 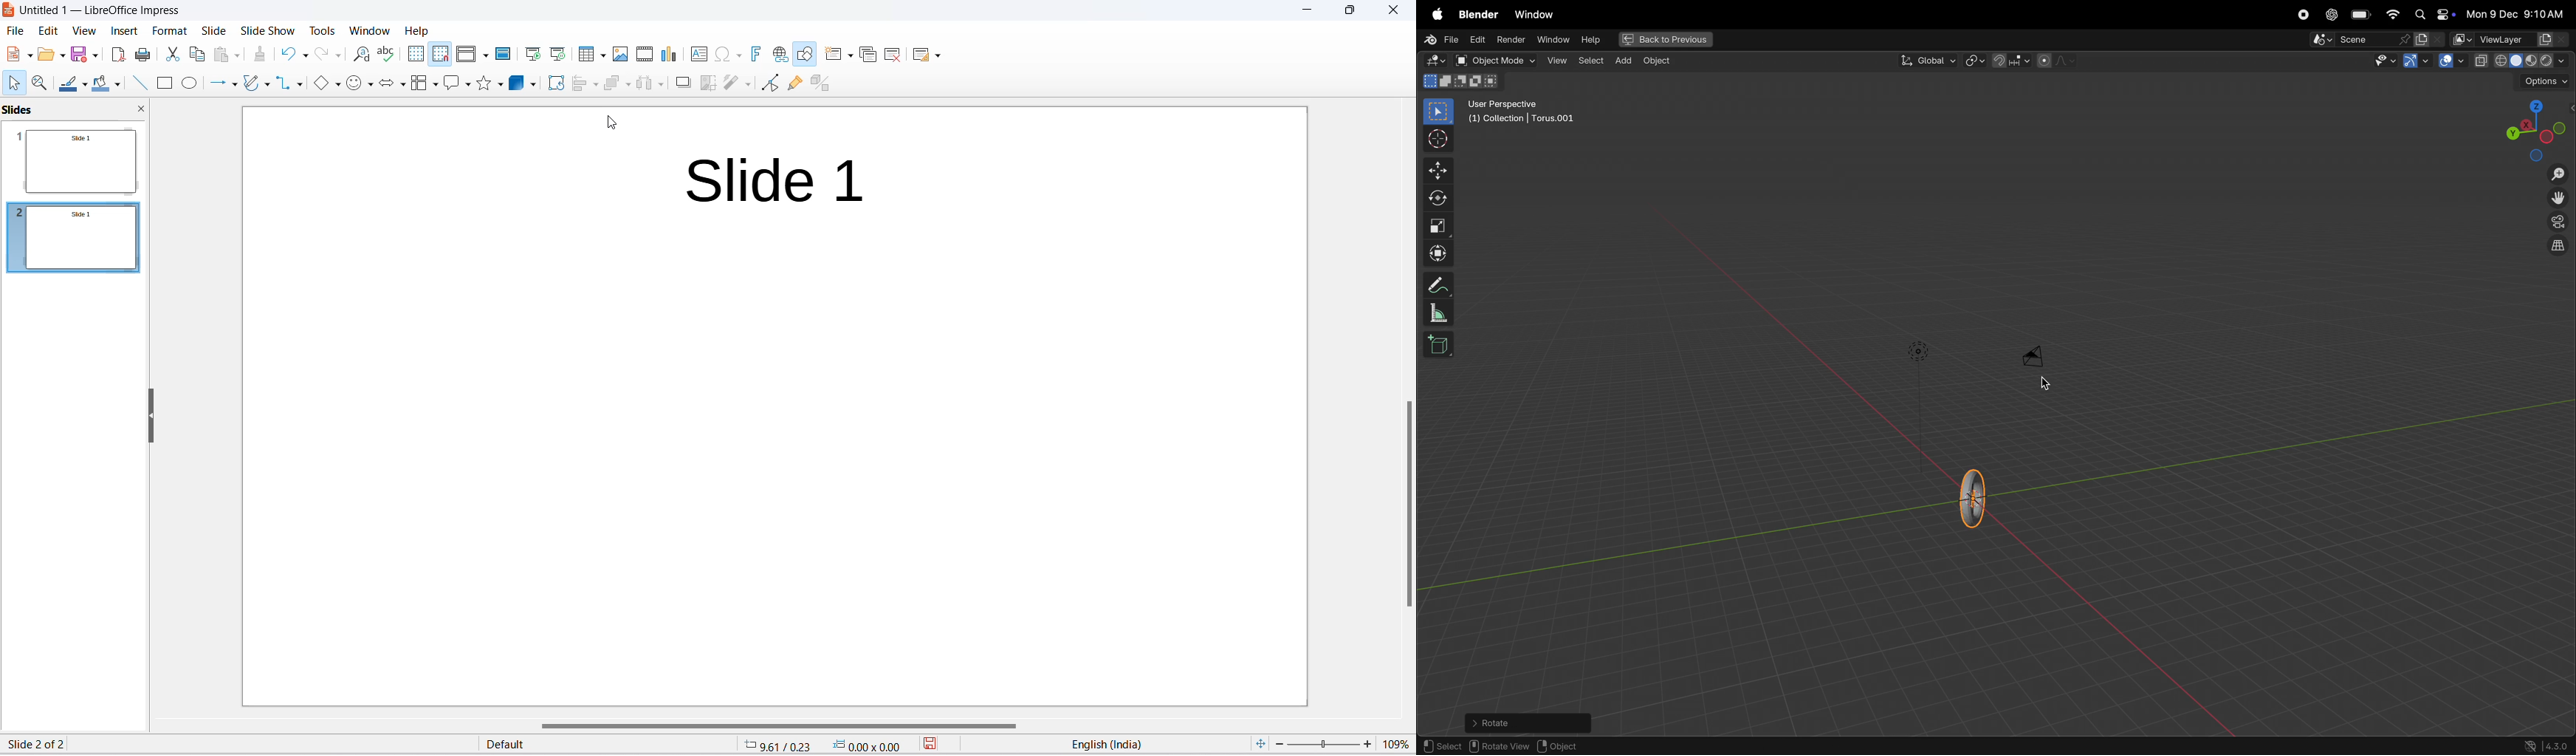 I want to click on show gluepoint functions, so click(x=793, y=83).